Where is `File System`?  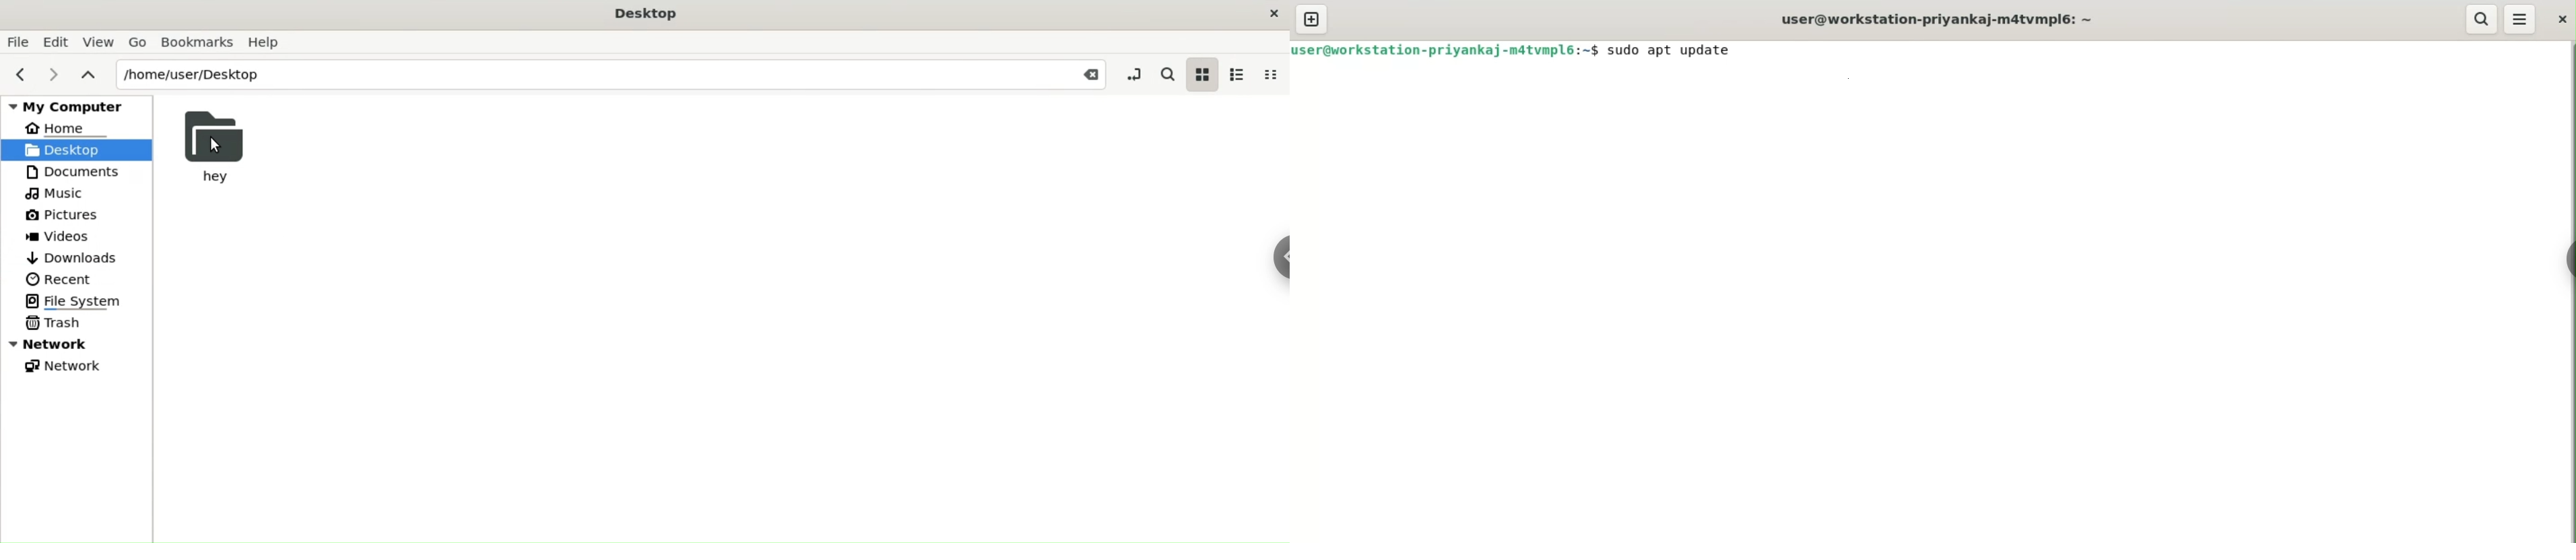 File System is located at coordinates (82, 300).